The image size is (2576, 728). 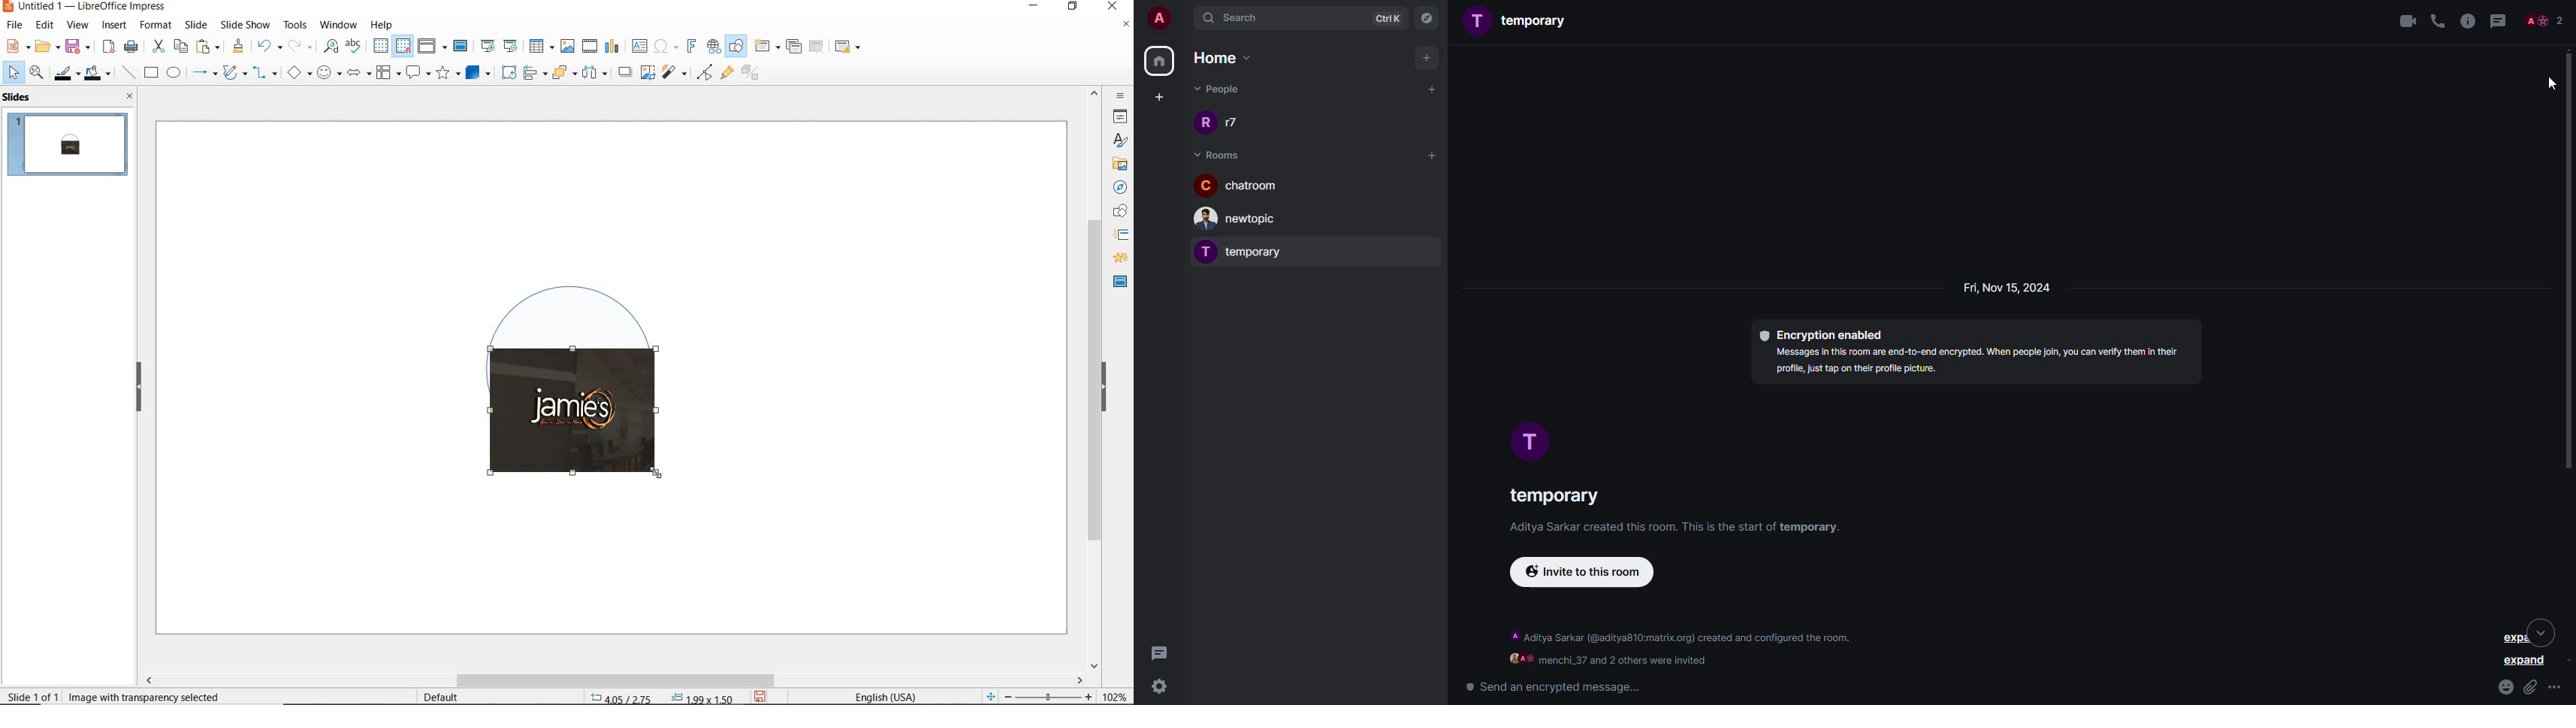 I want to click on close document, so click(x=1126, y=27).